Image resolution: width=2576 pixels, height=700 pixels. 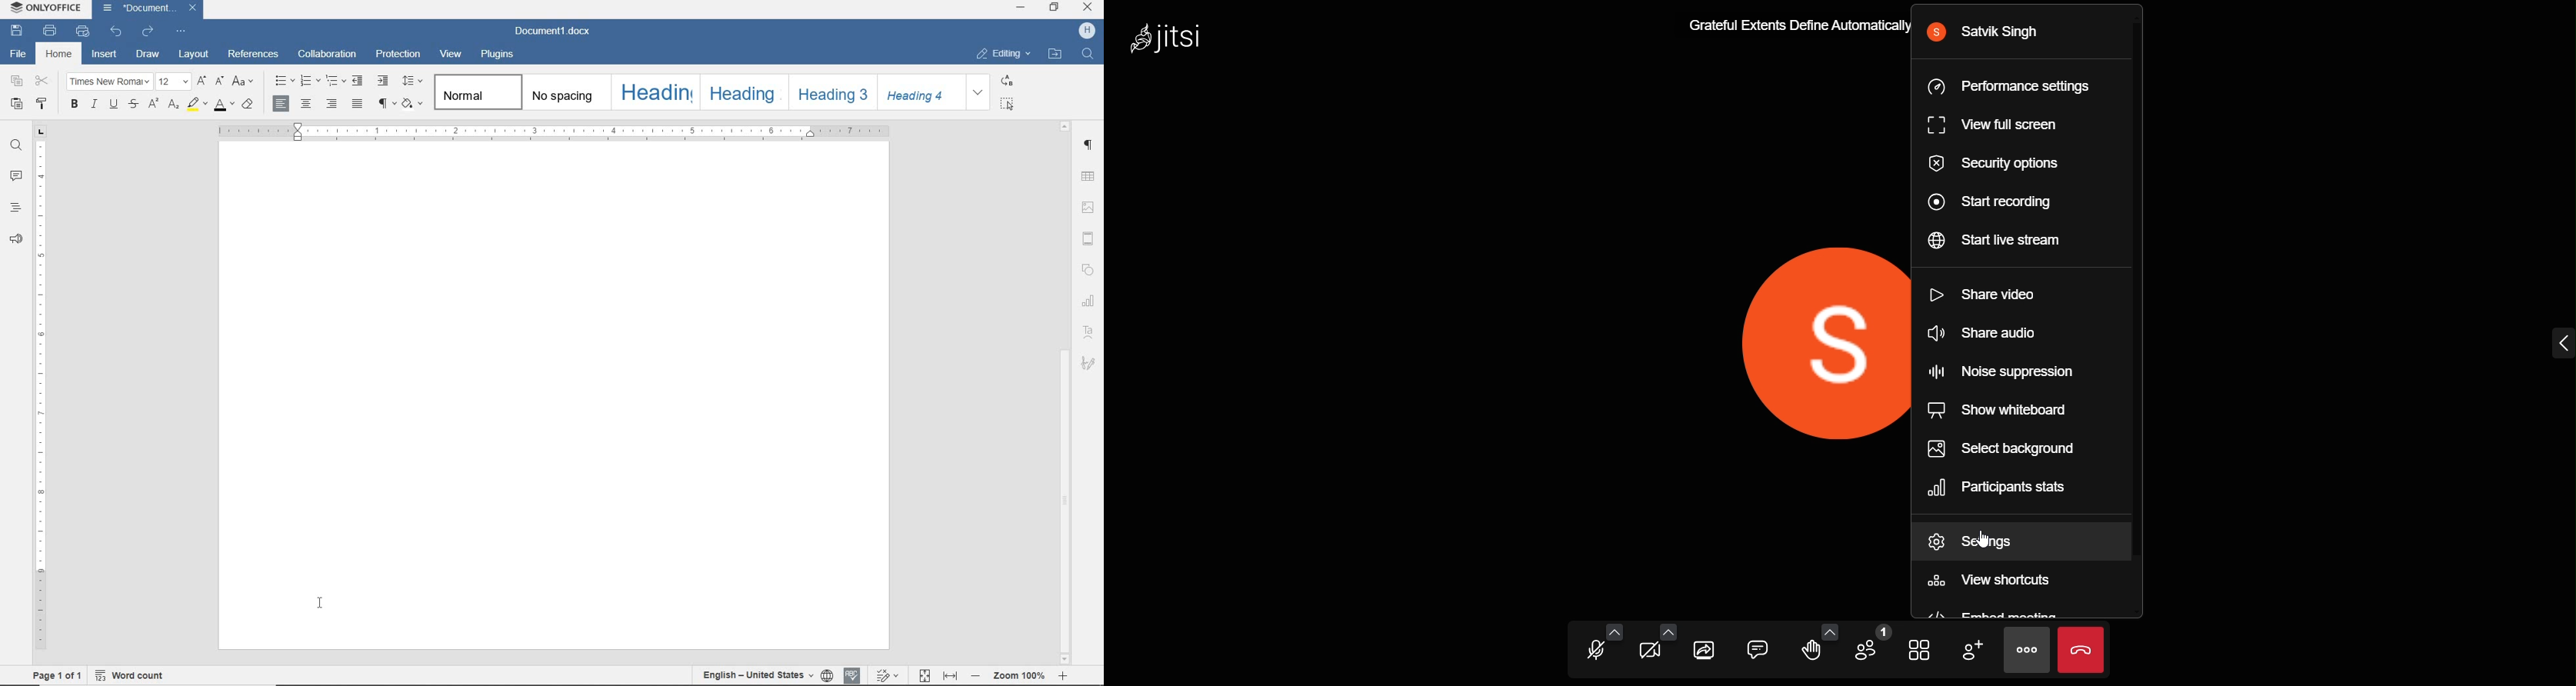 I want to click on shape, so click(x=1090, y=269).